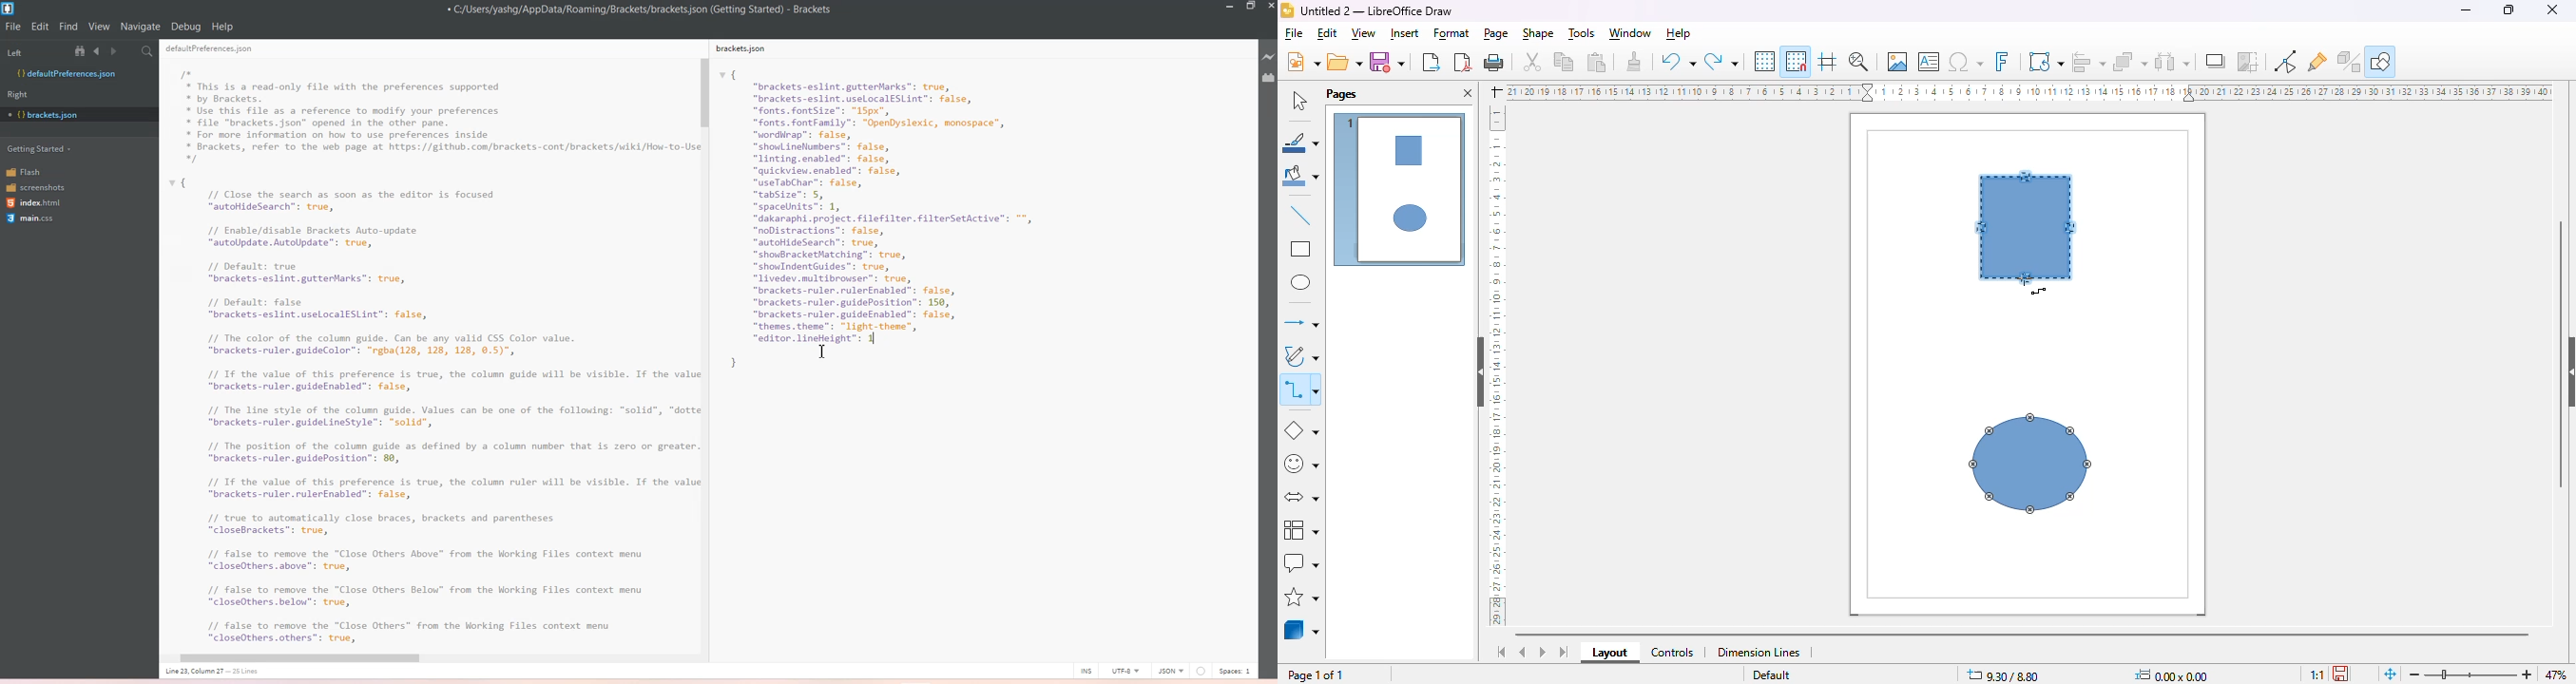  Describe the element at coordinates (1929, 61) in the screenshot. I see `insert text box` at that location.